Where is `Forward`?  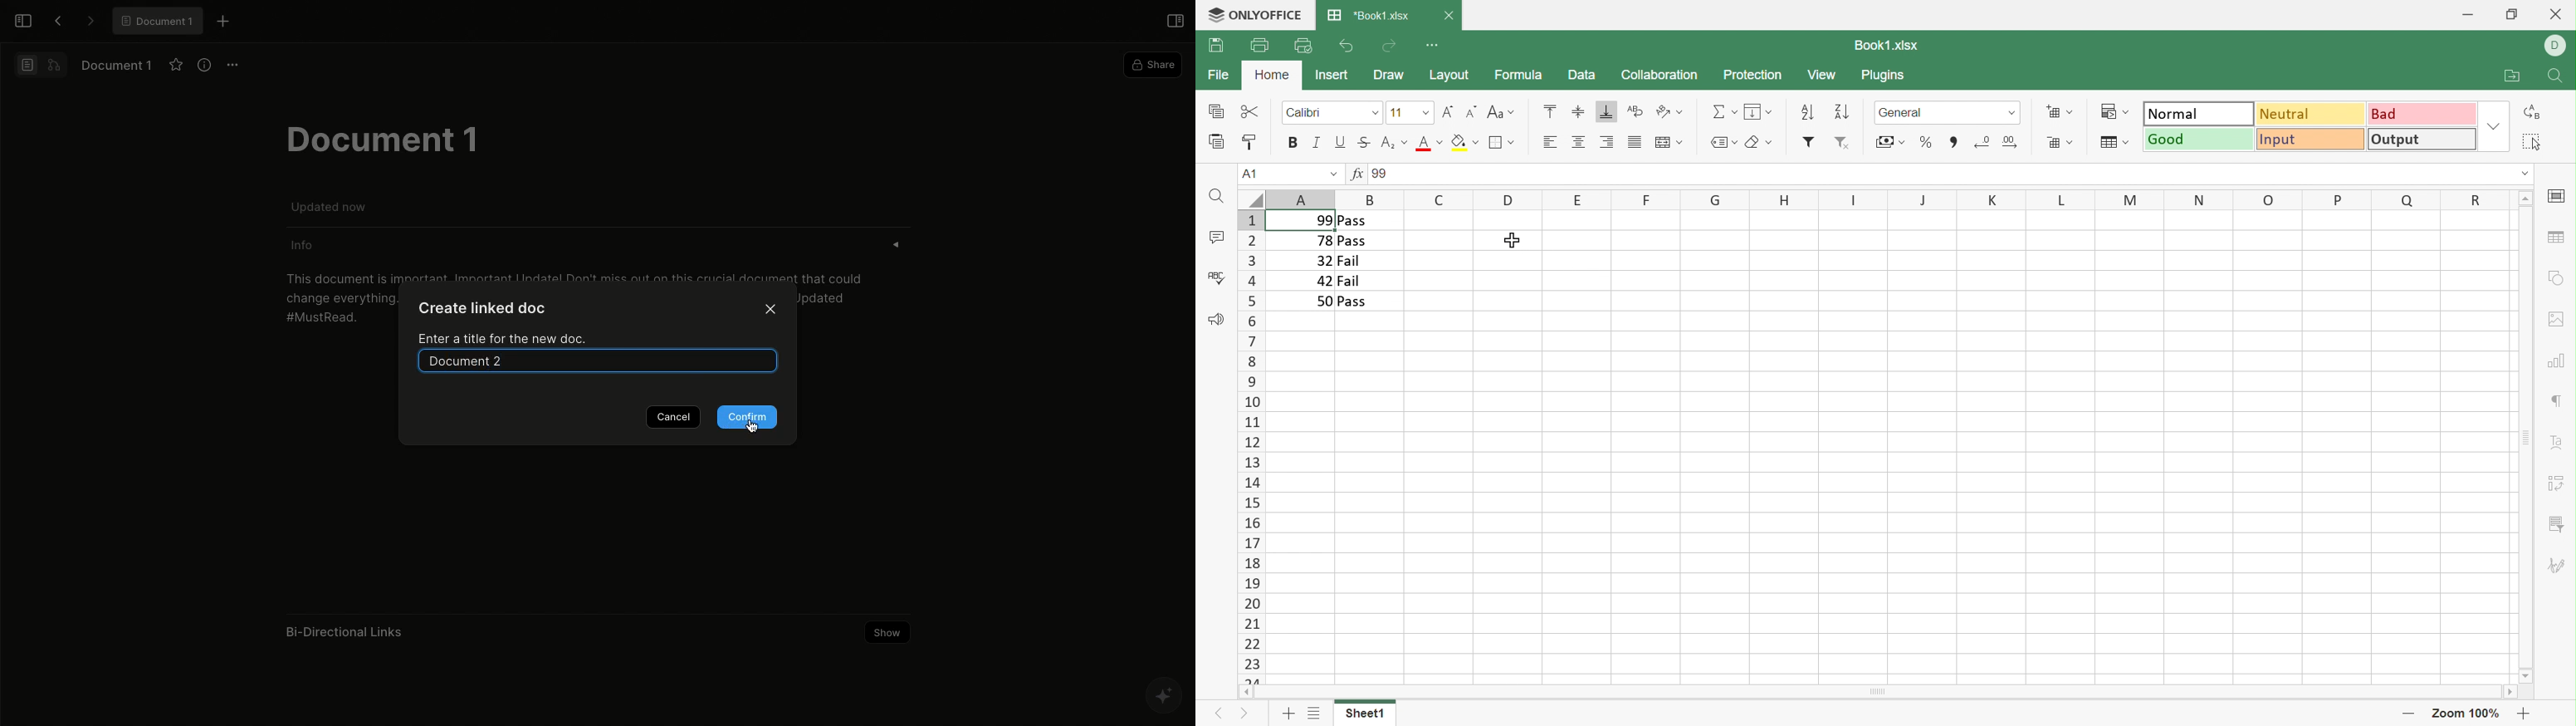 Forward is located at coordinates (89, 21).